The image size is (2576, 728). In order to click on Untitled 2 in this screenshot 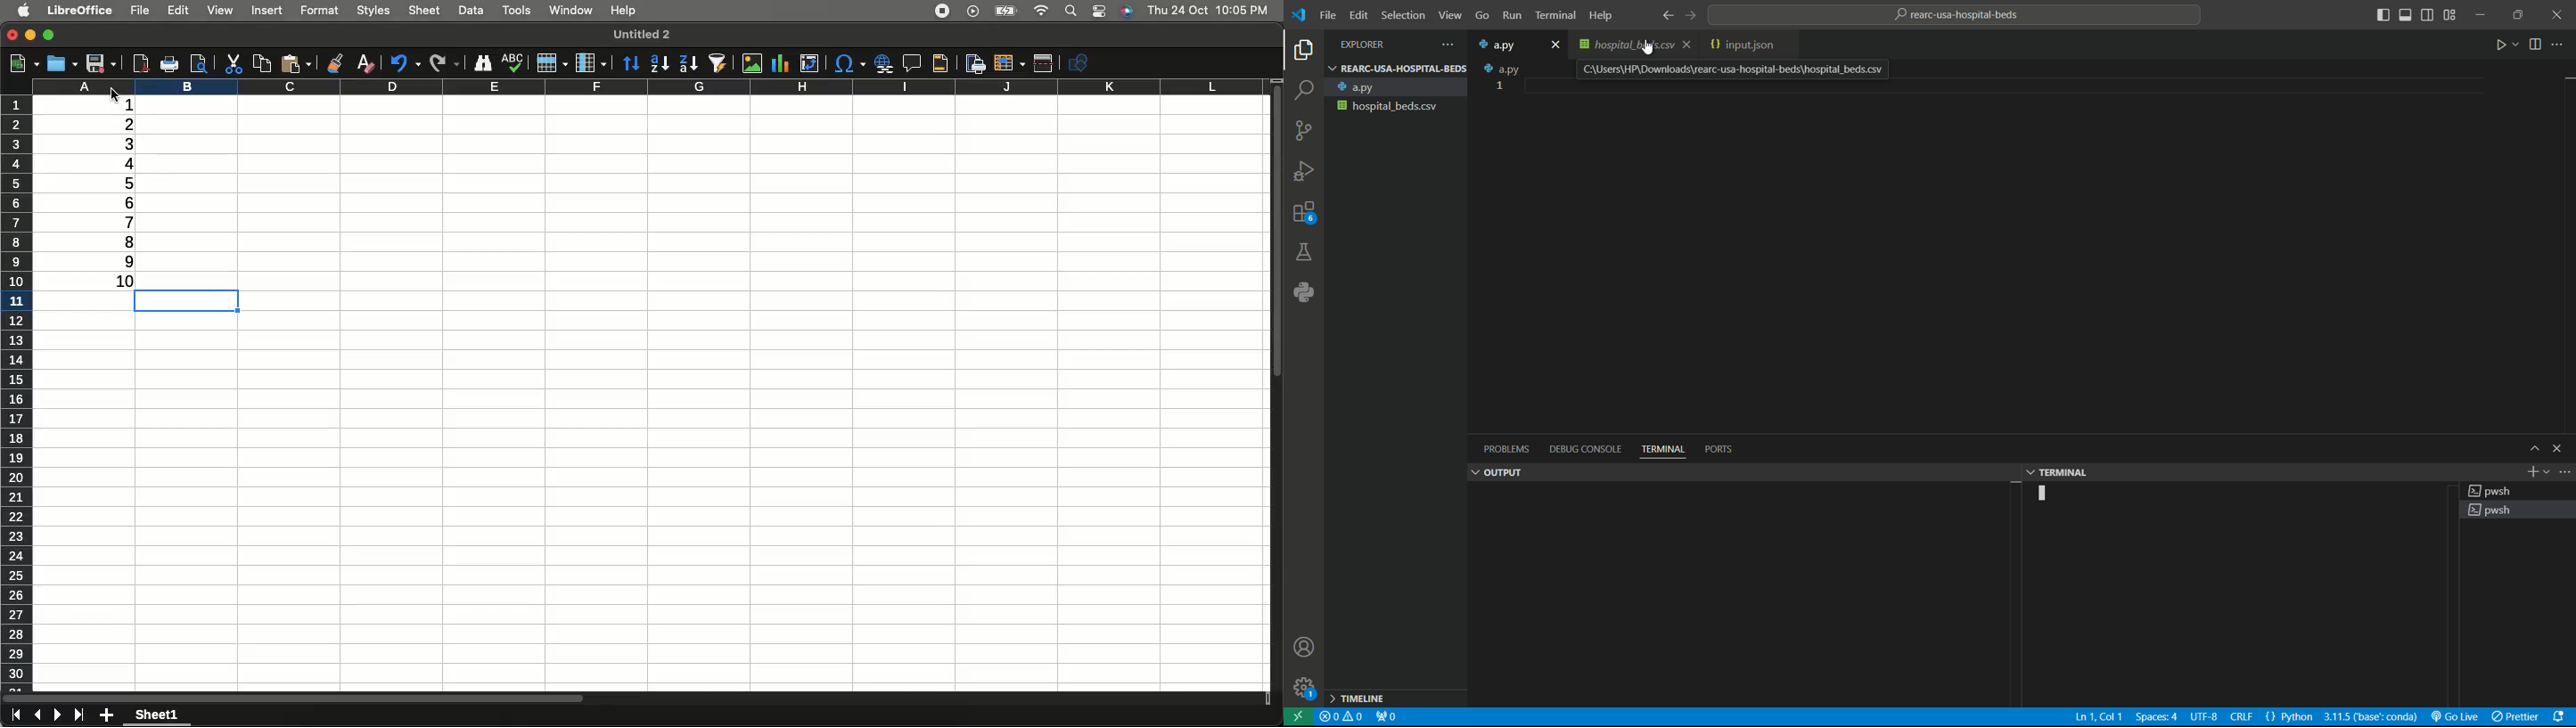, I will do `click(639, 34)`.